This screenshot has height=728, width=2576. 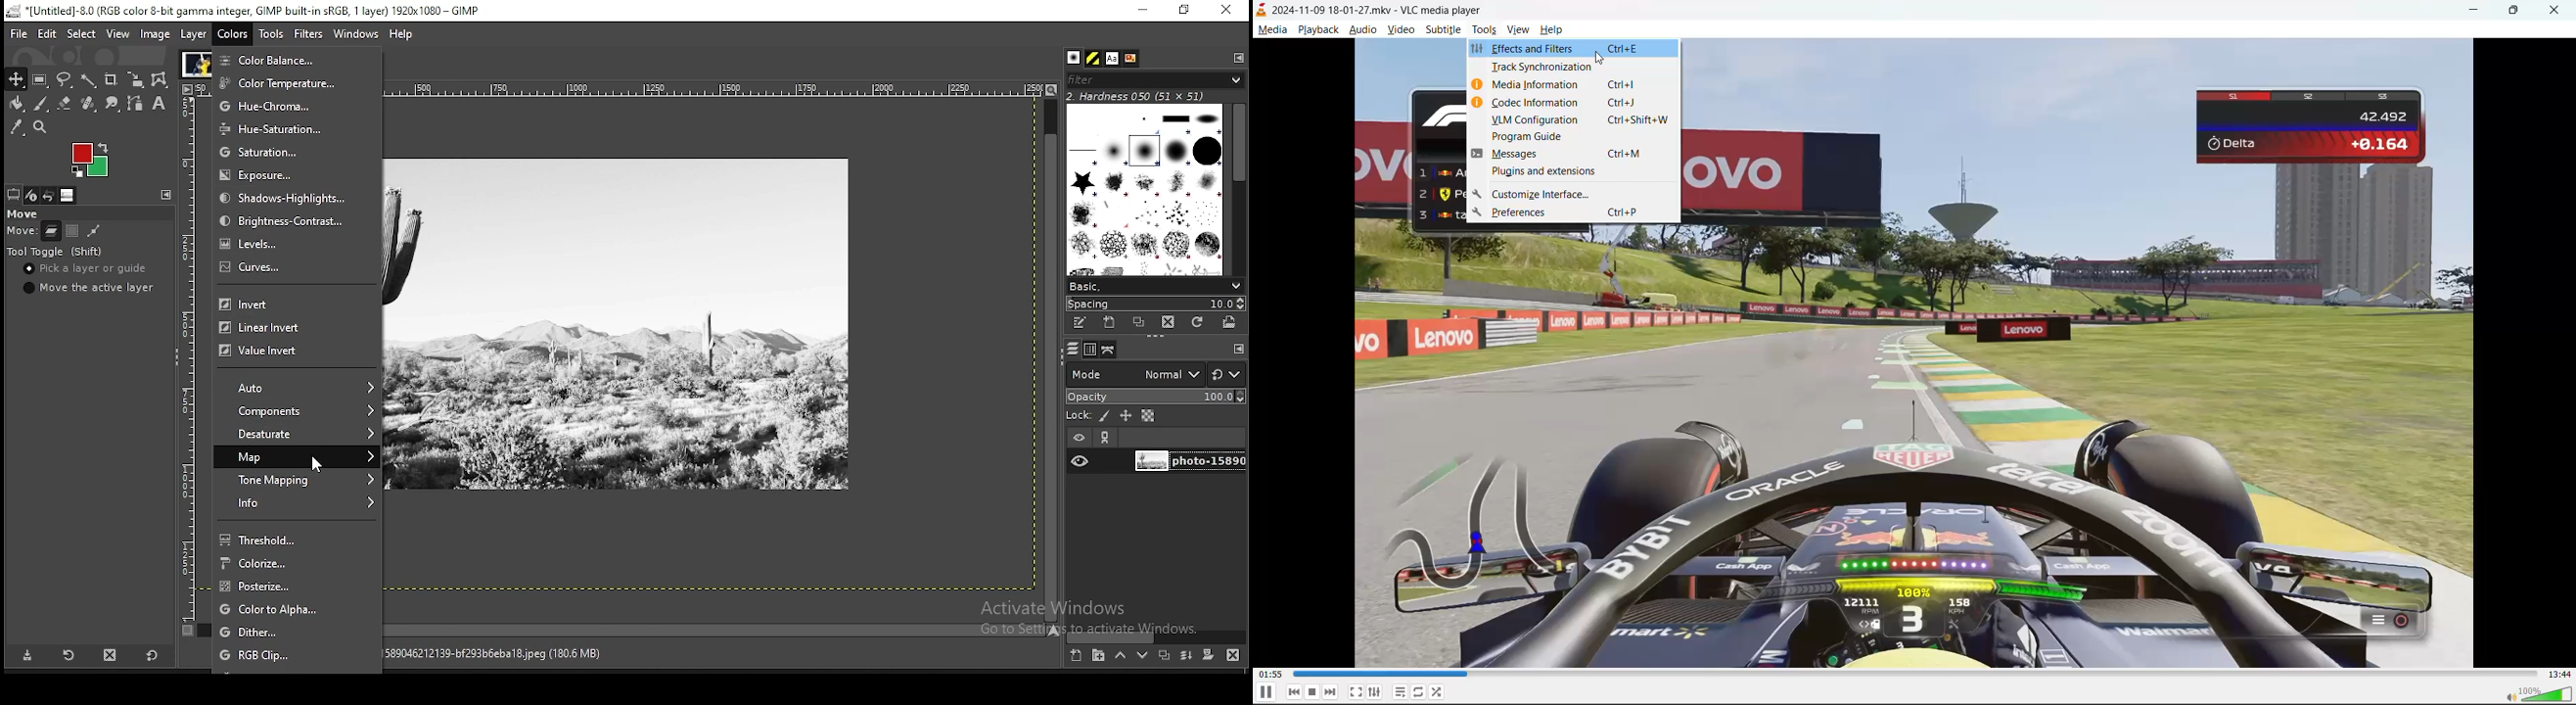 I want to click on file, so click(x=17, y=32).